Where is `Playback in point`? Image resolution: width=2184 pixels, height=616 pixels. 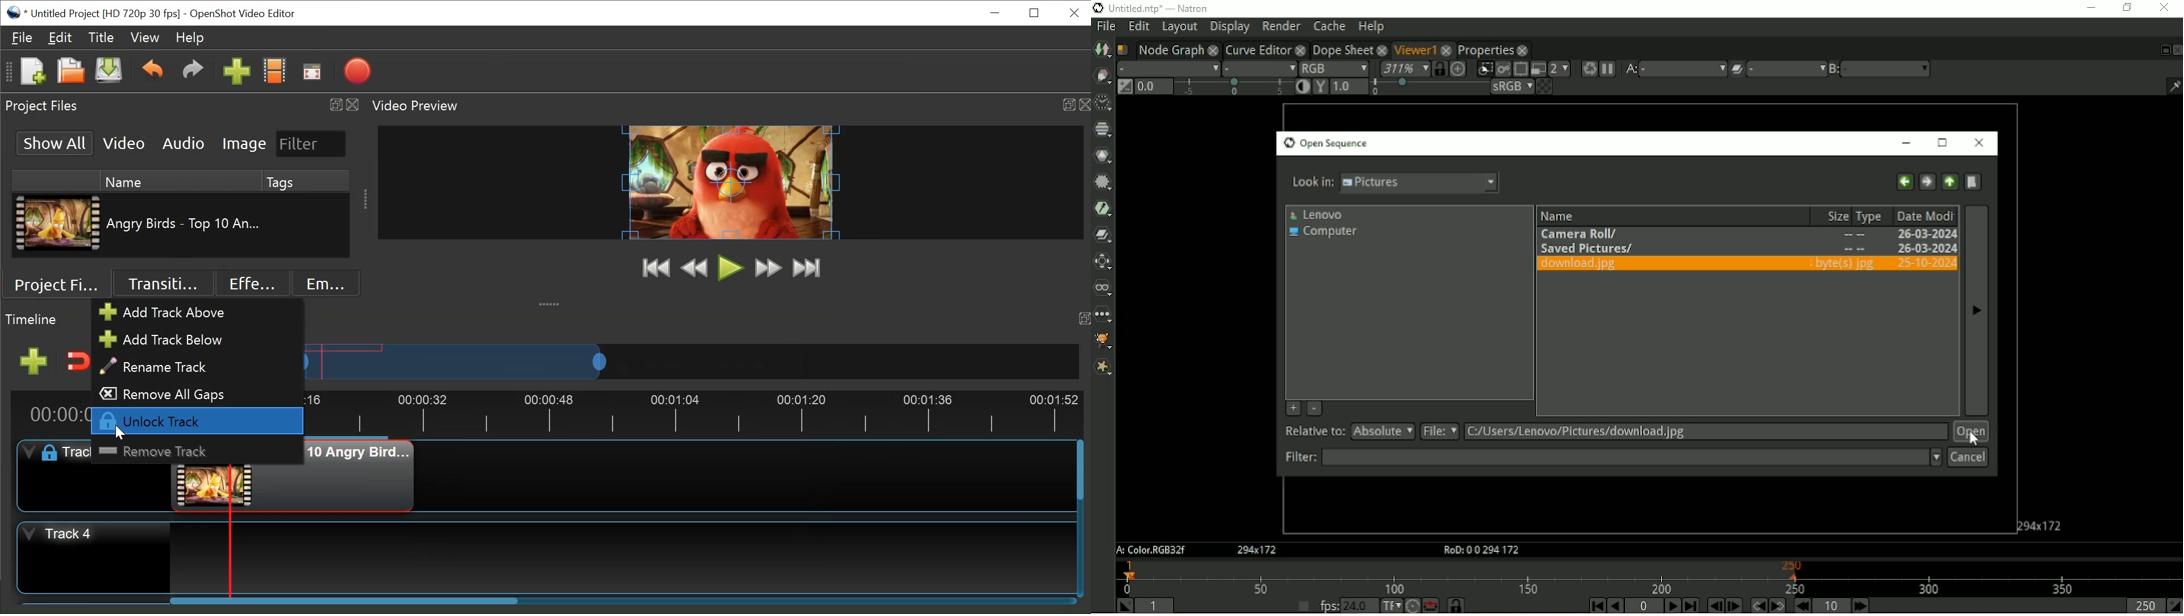 Playback in point is located at coordinates (1157, 605).